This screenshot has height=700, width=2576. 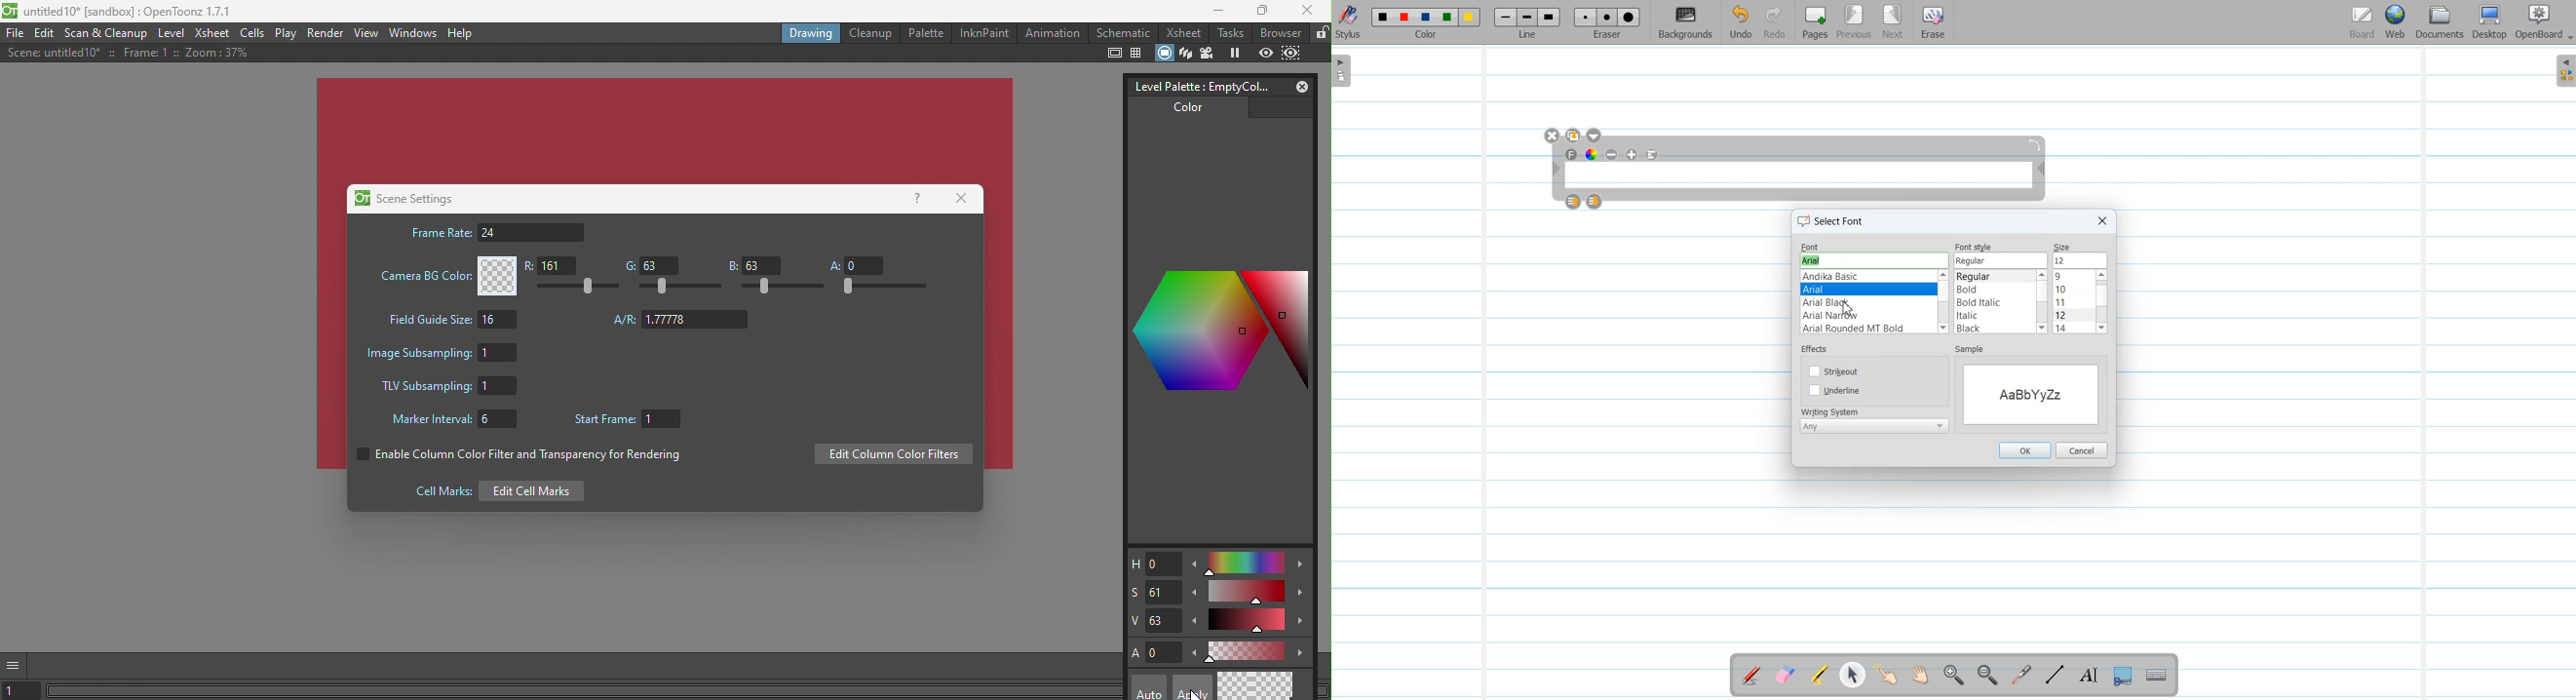 What do you see at coordinates (632, 420) in the screenshot?
I see `Start Frame` at bounding box center [632, 420].